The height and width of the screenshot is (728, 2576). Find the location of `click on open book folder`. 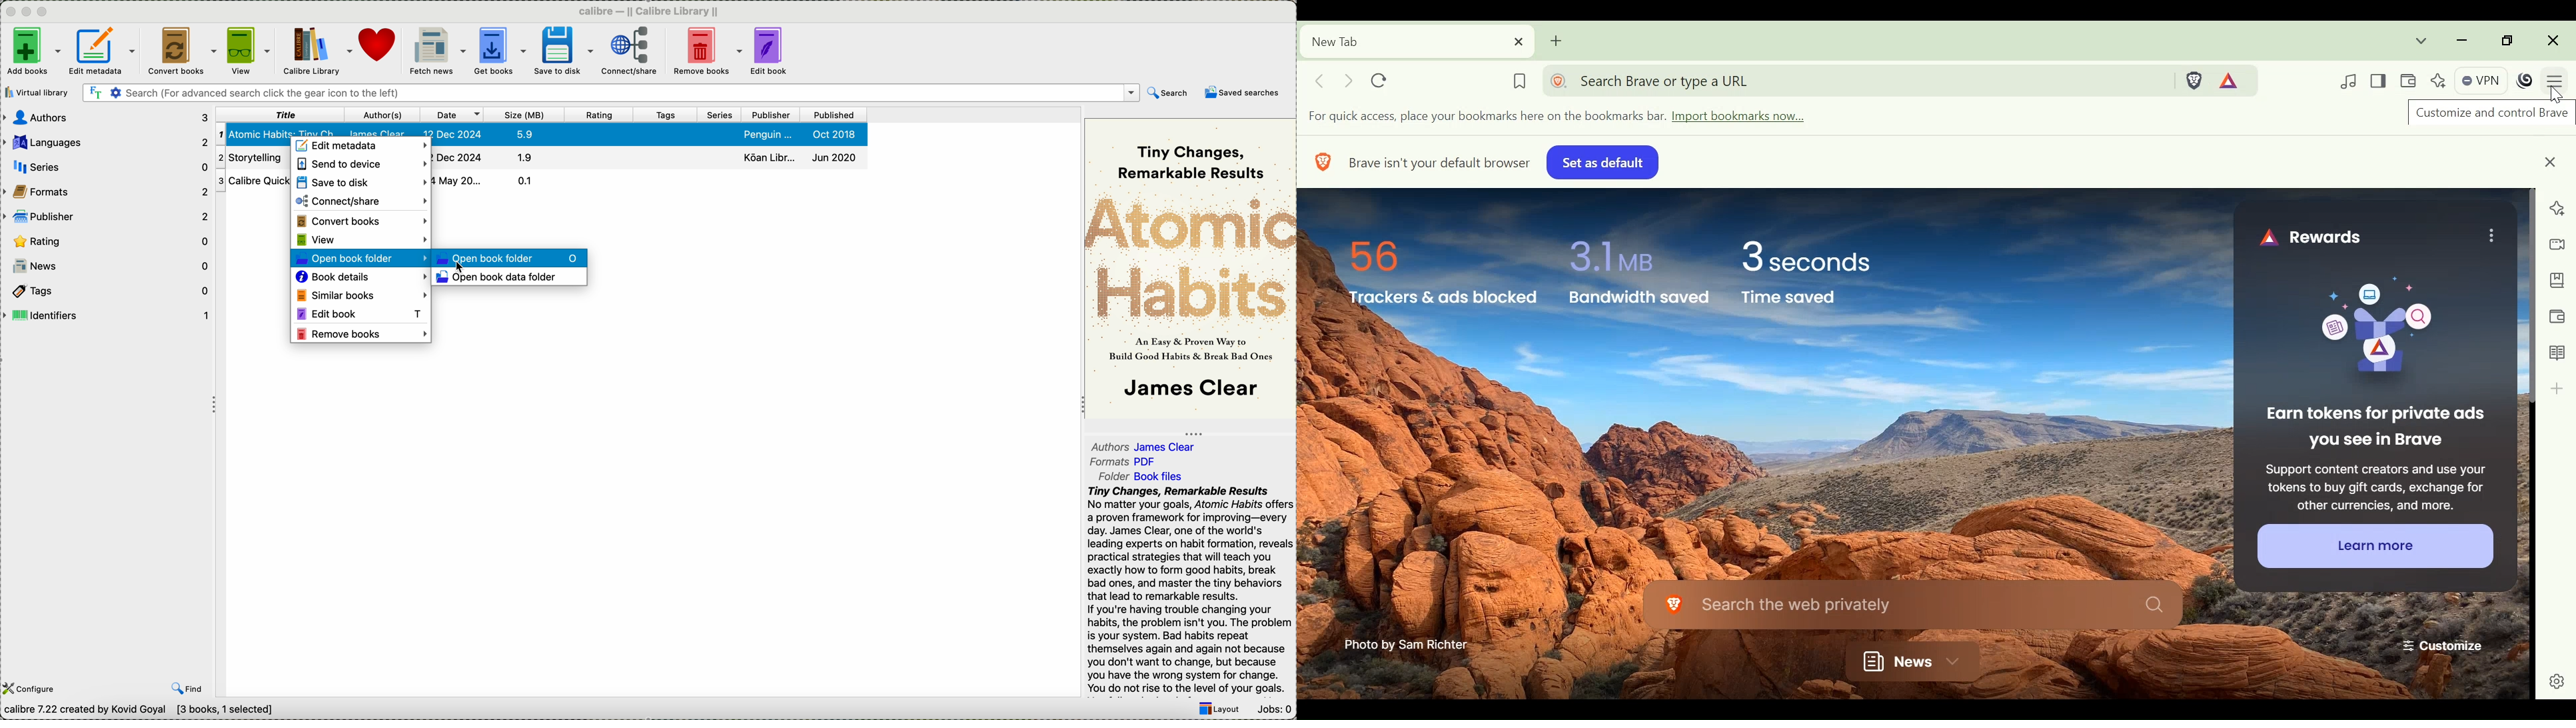

click on open book folder is located at coordinates (510, 258).